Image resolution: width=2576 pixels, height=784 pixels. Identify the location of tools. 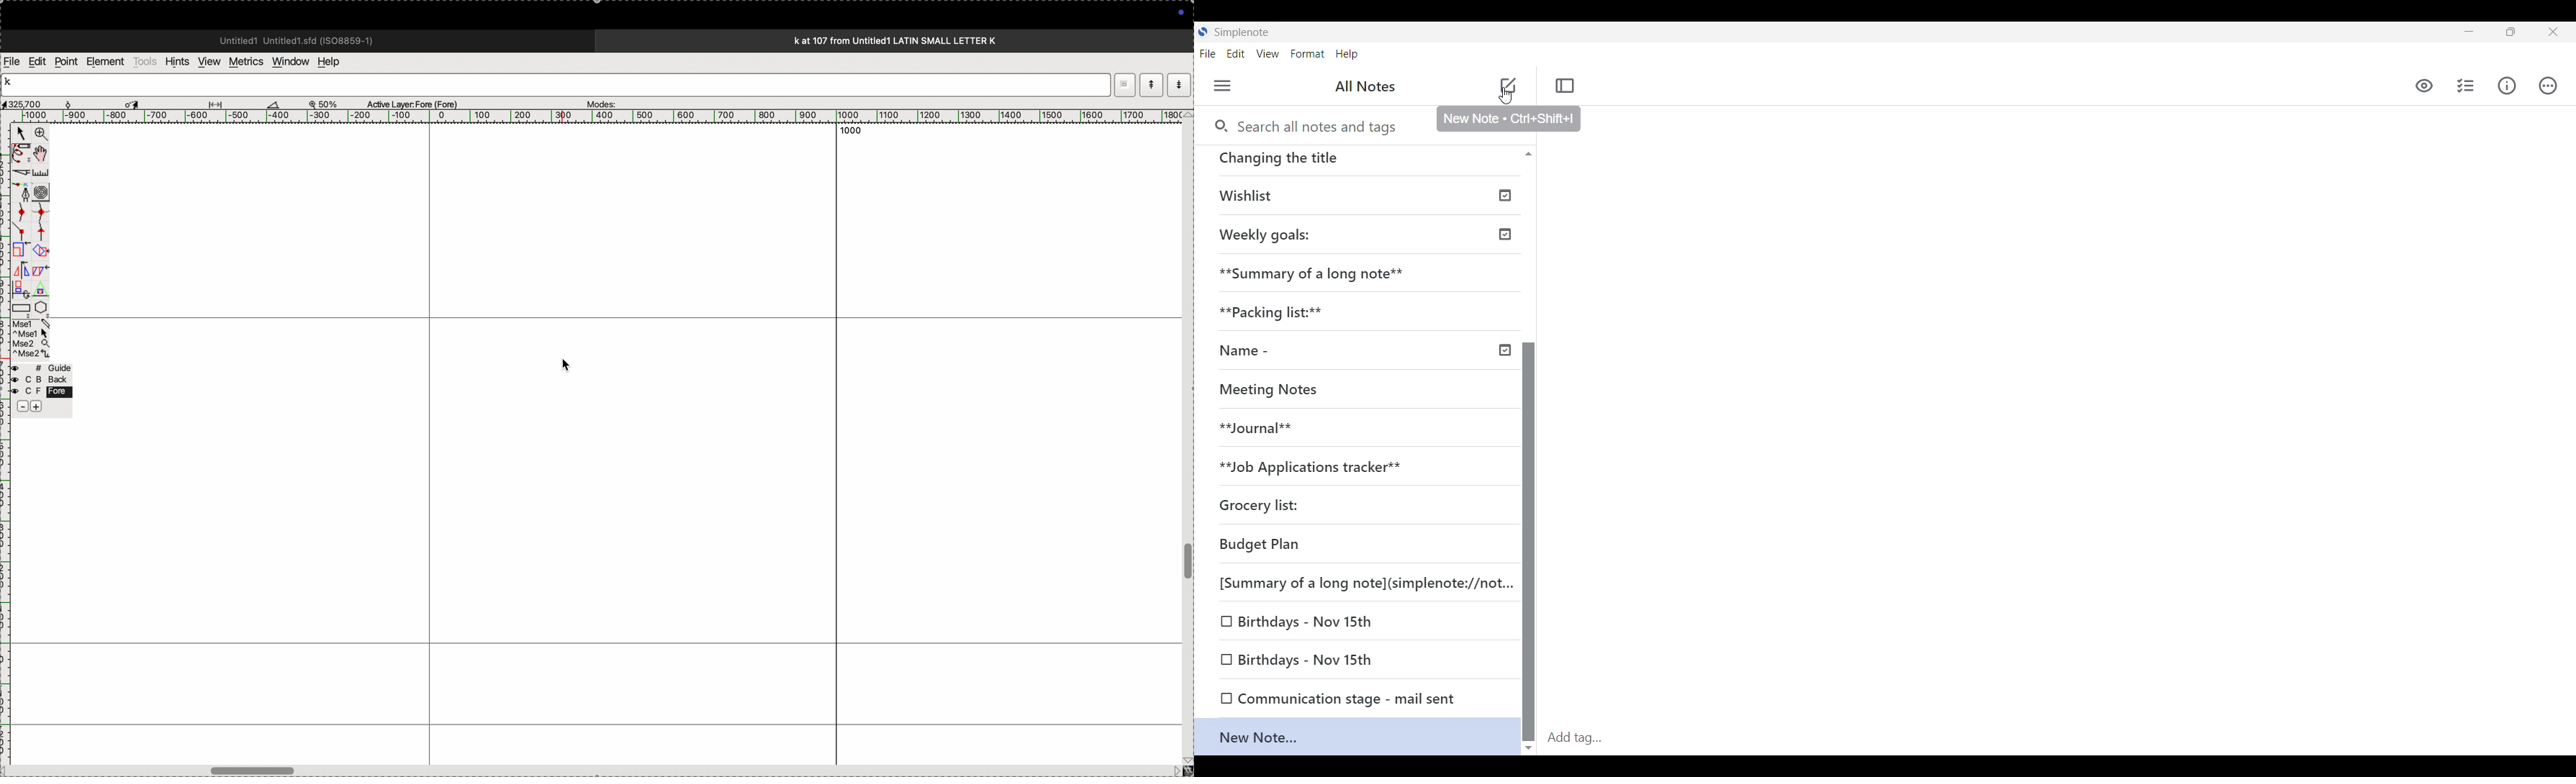
(145, 61).